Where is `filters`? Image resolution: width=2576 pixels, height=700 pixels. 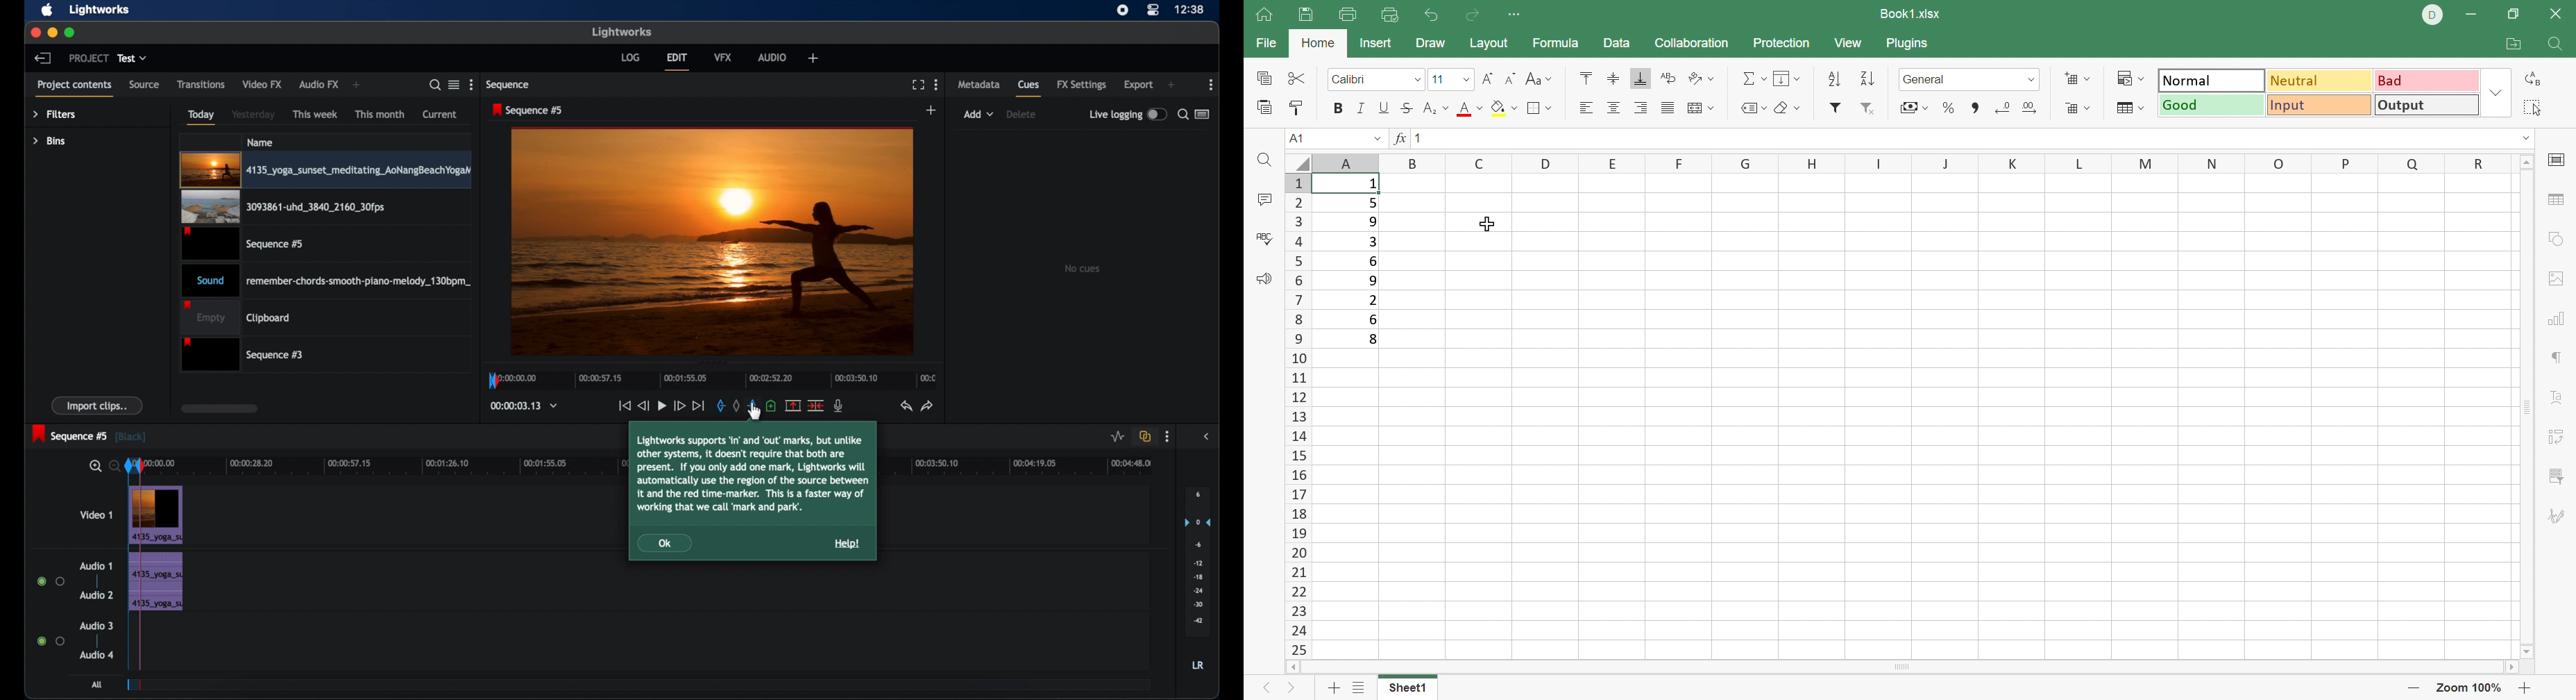
filters is located at coordinates (54, 115).